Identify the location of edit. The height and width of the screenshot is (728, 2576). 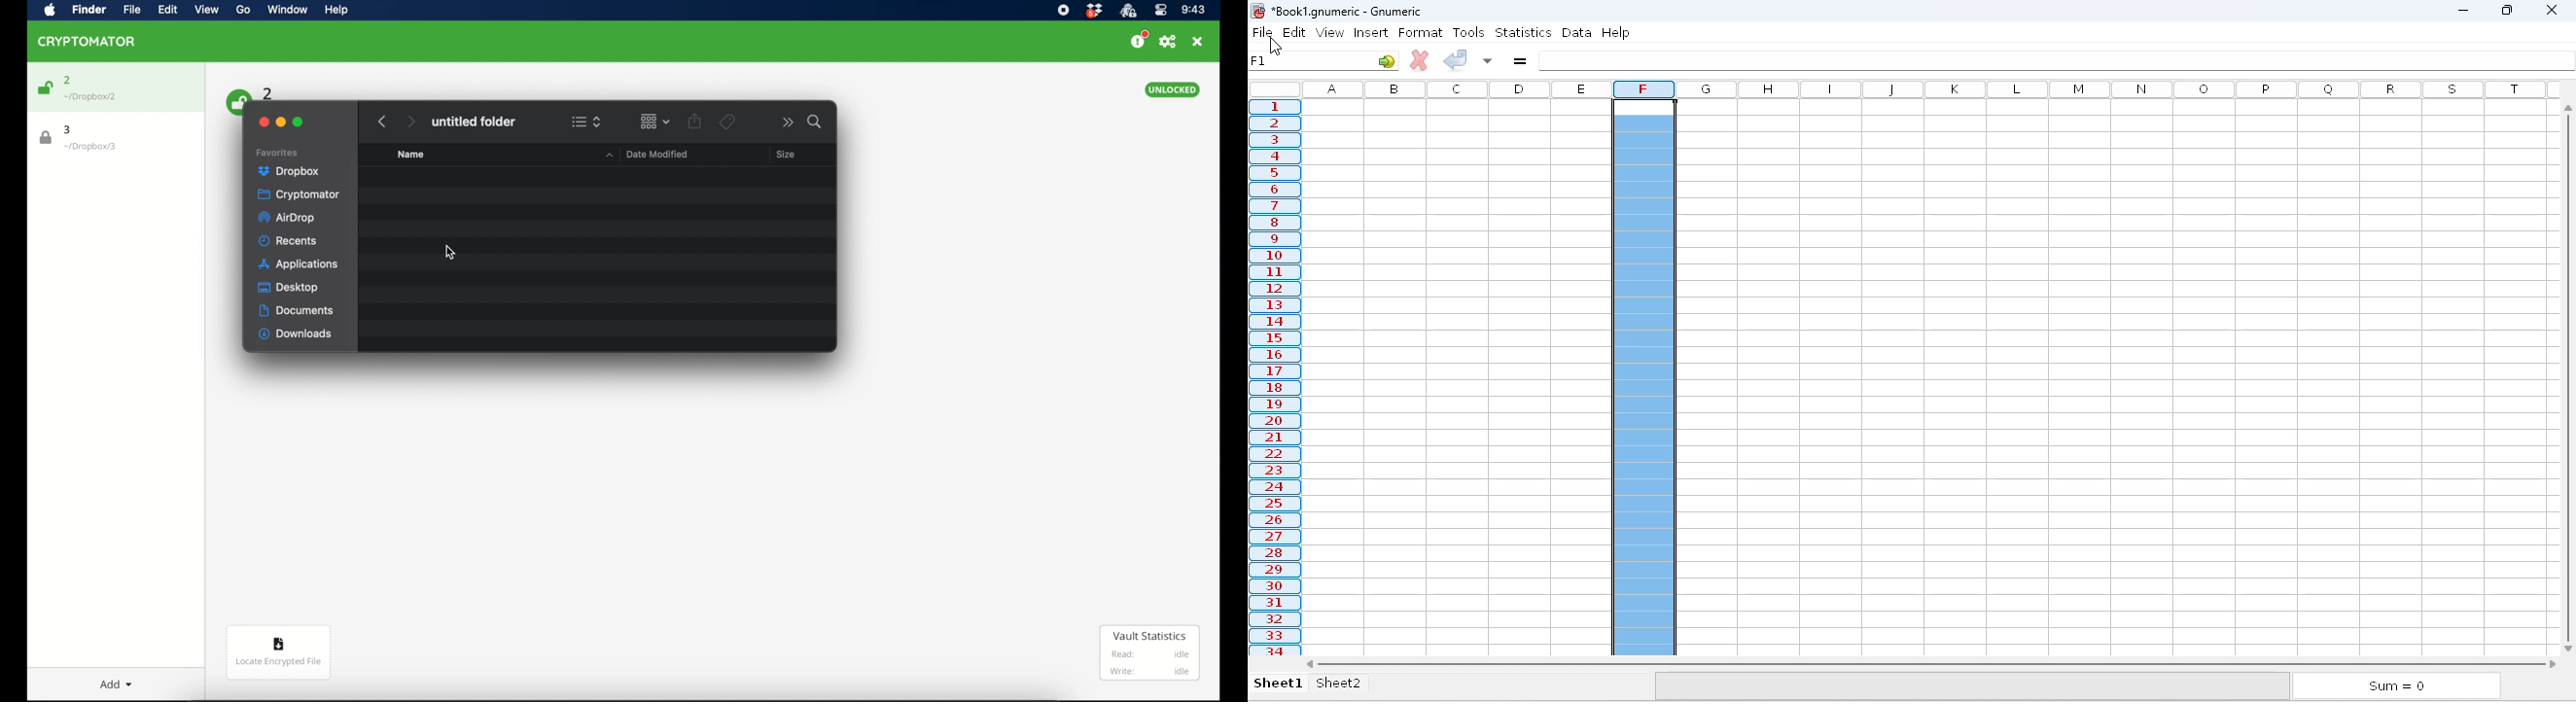
(1297, 31).